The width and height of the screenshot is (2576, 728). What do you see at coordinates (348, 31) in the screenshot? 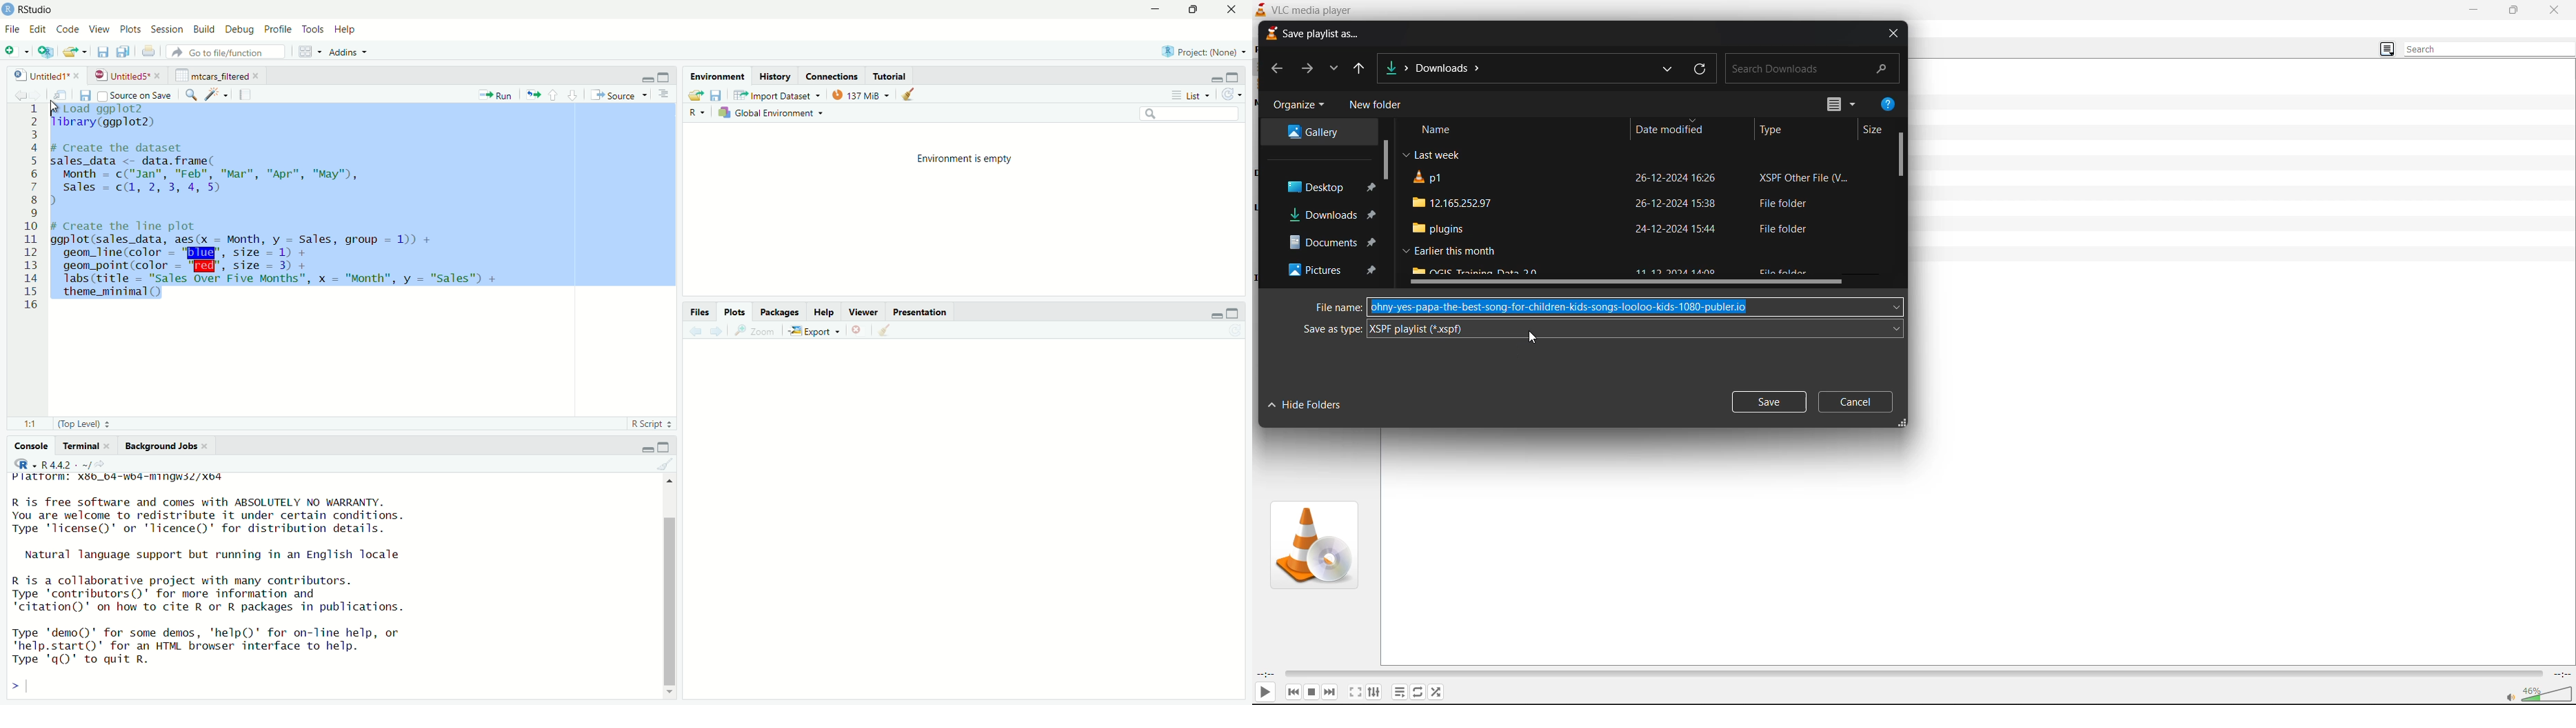
I see `help` at bounding box center [348, 31].